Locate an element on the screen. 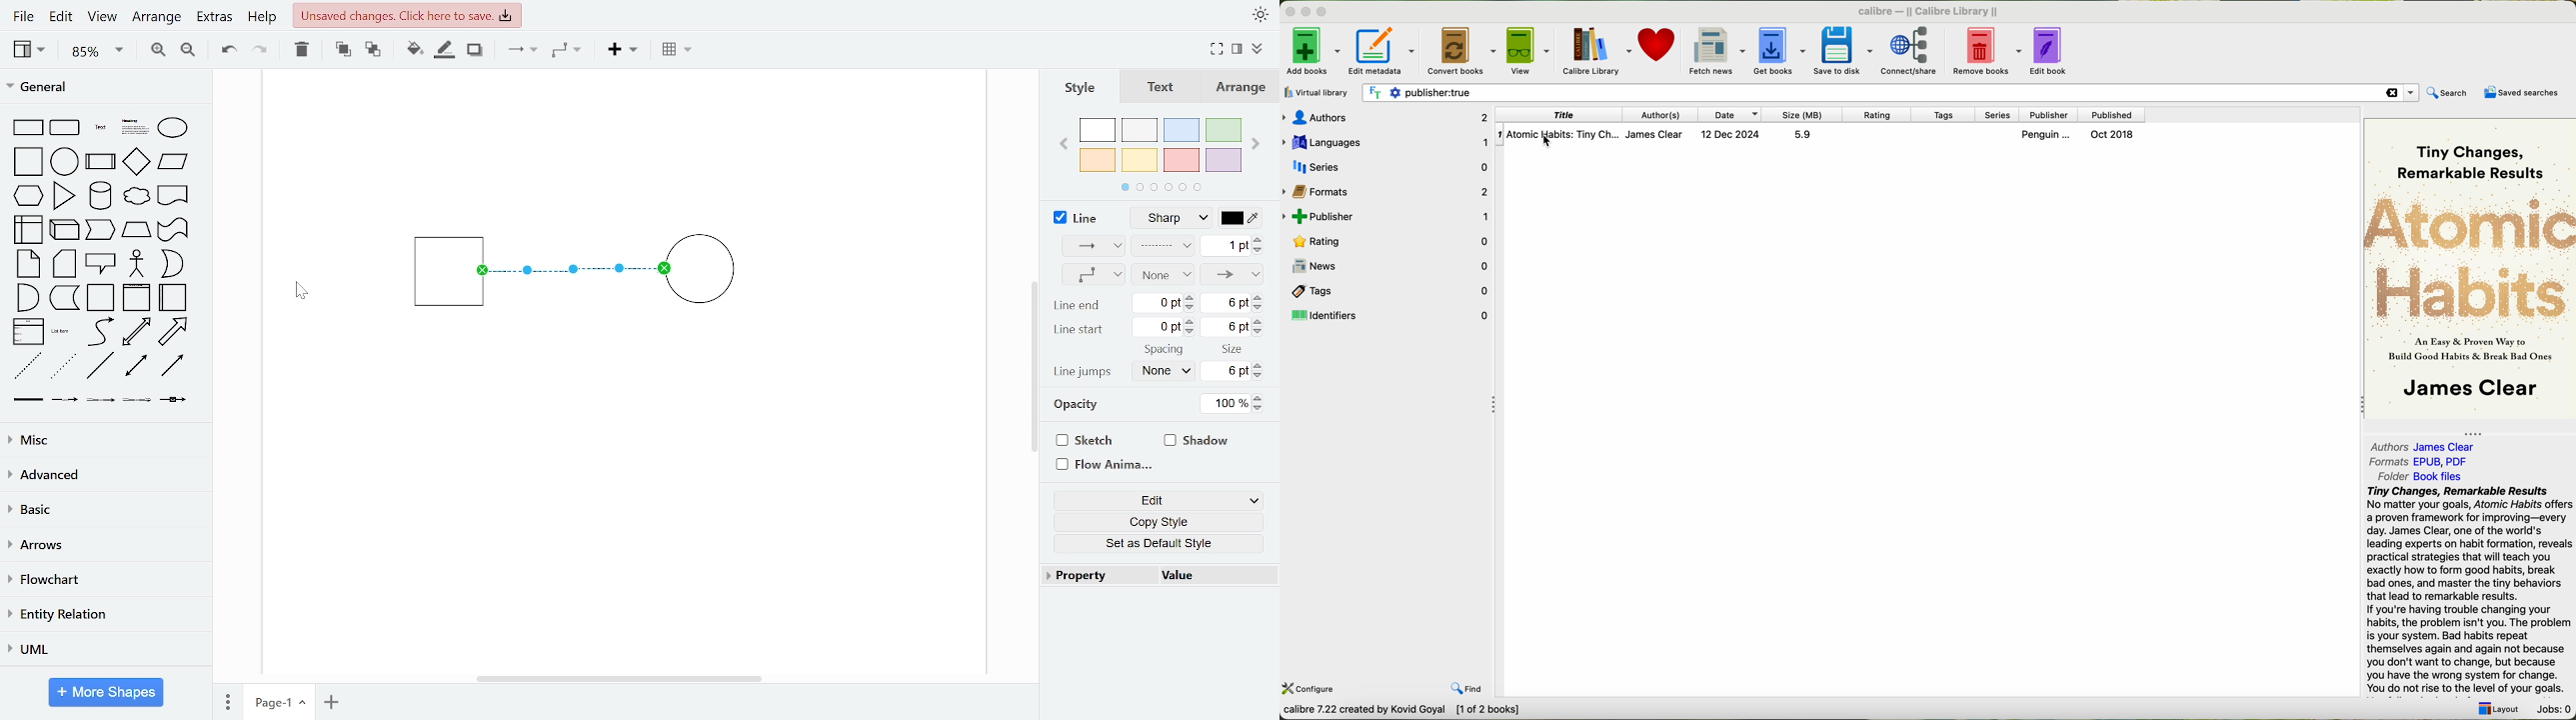 This screenshot has height=728, width=2576. to back is located at coordinates (374, 51).